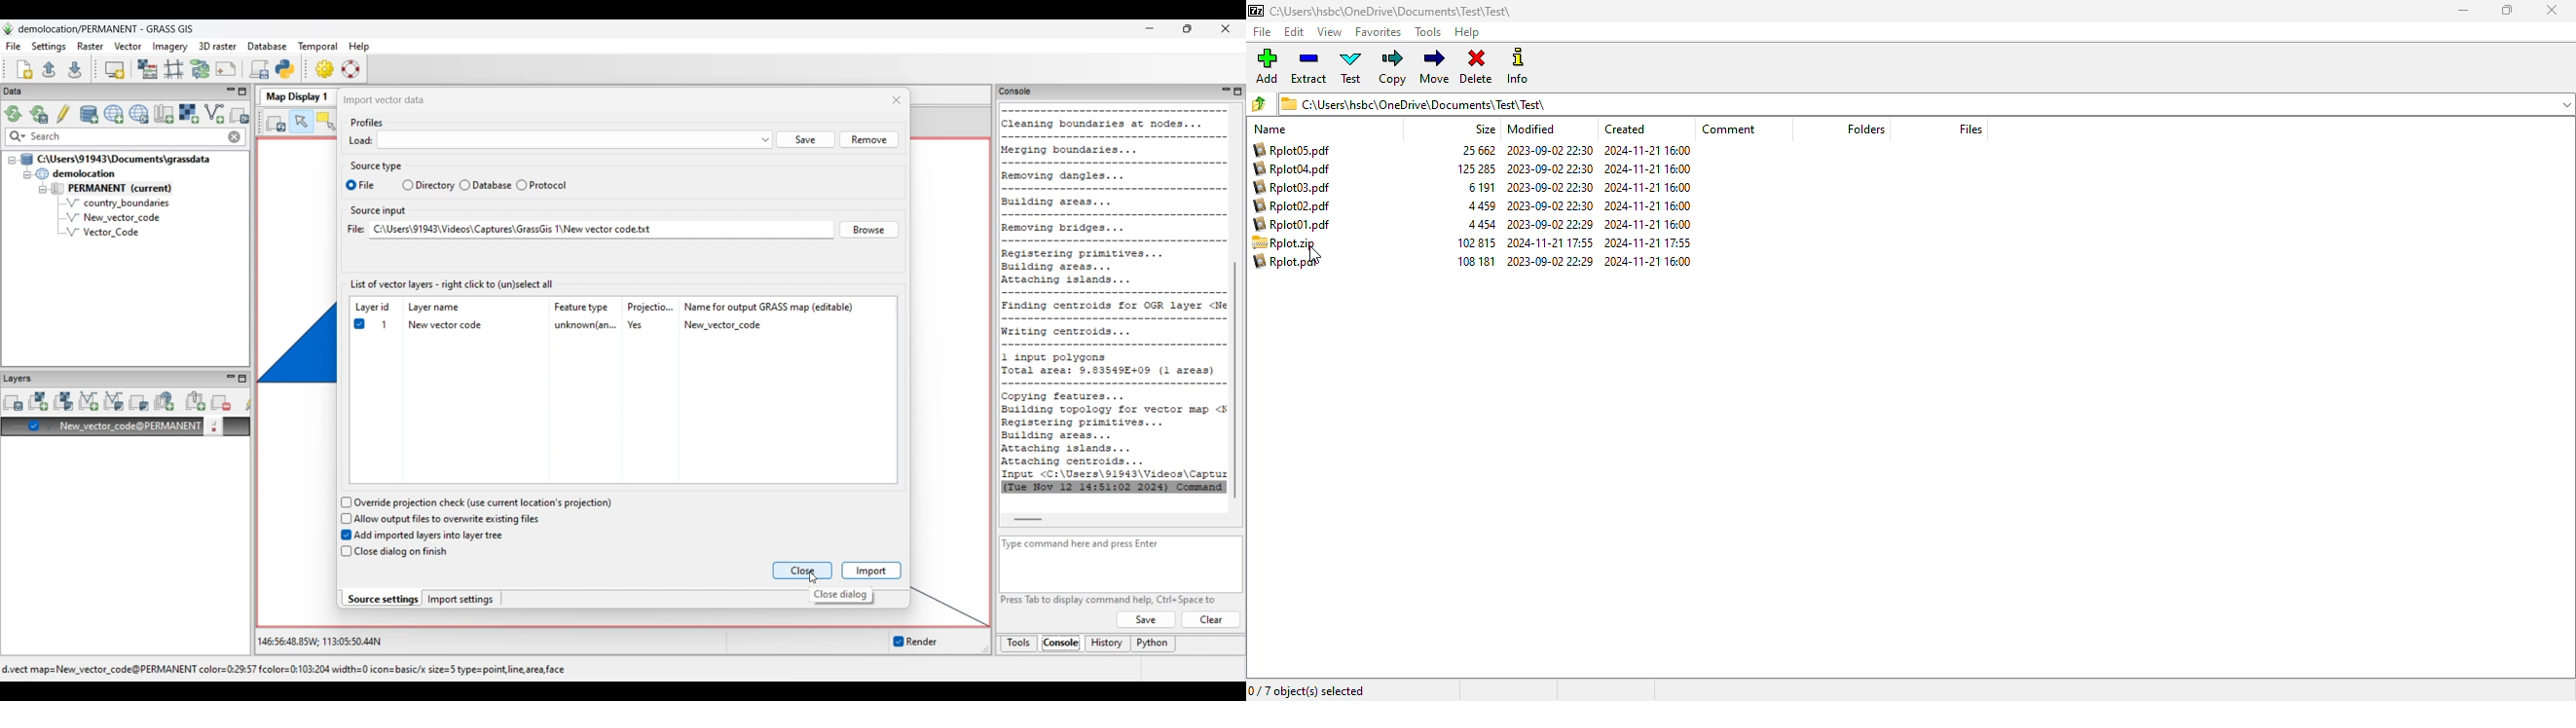  I want to click on country_boundaries, so click(118, 203).